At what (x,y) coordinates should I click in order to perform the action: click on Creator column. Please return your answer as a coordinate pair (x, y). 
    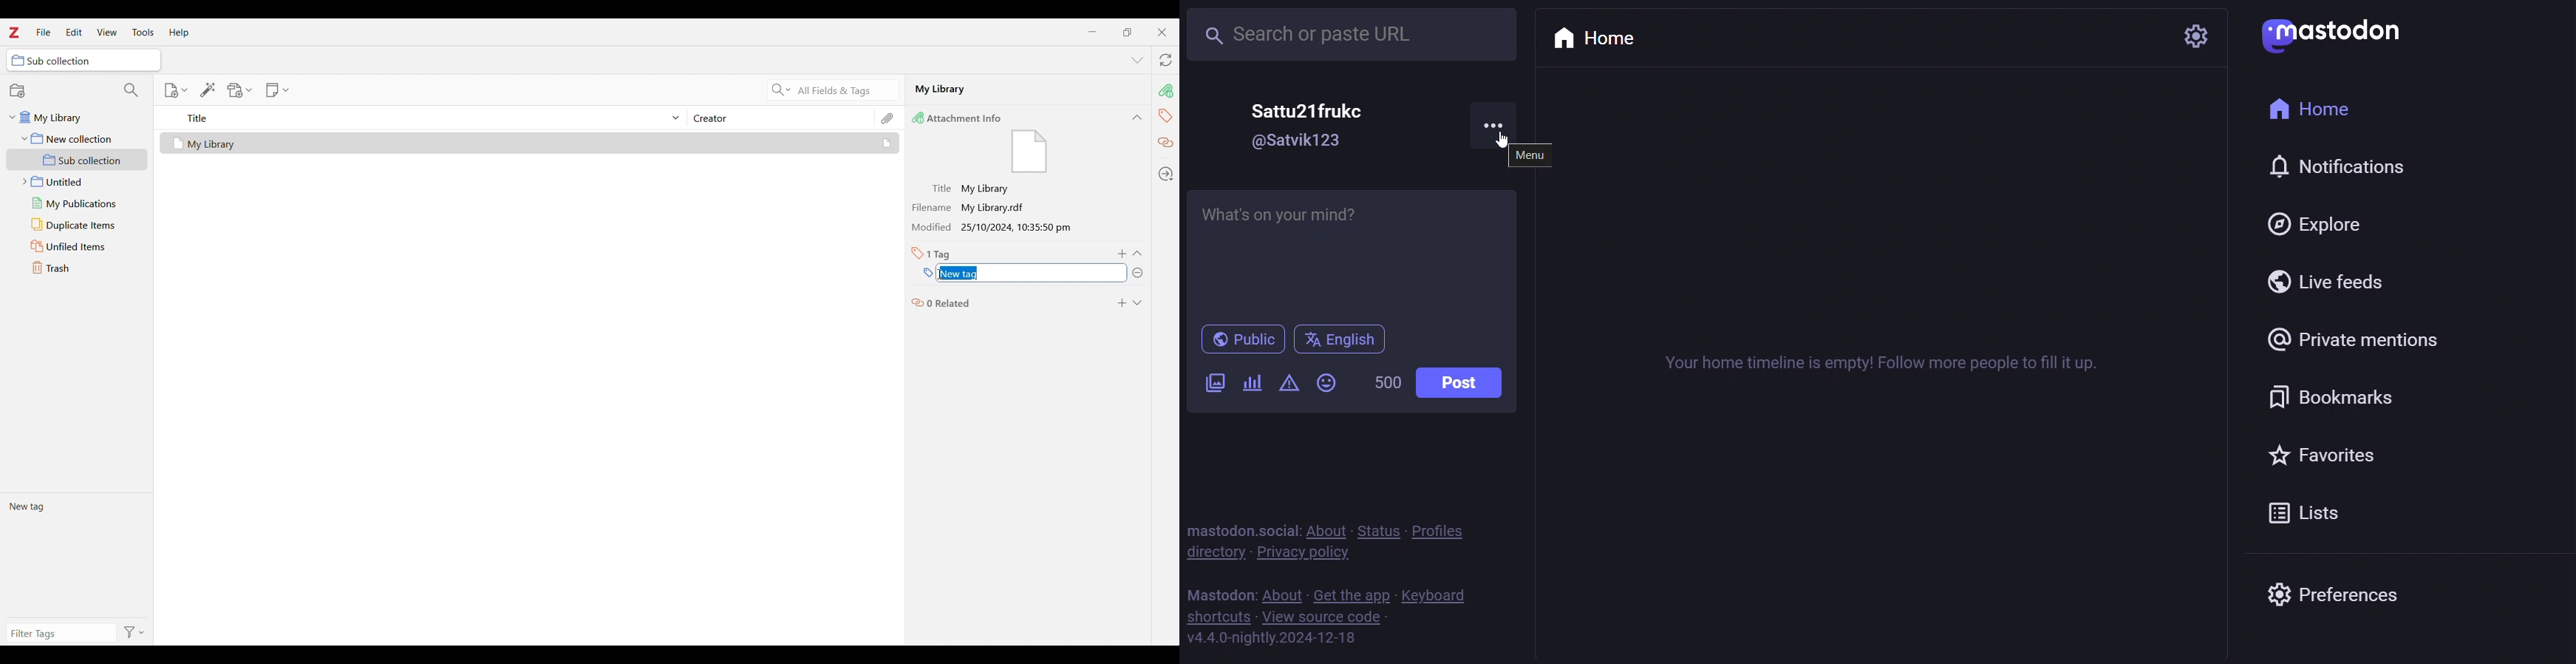
    Looking at the image, I should click on (780, 117).